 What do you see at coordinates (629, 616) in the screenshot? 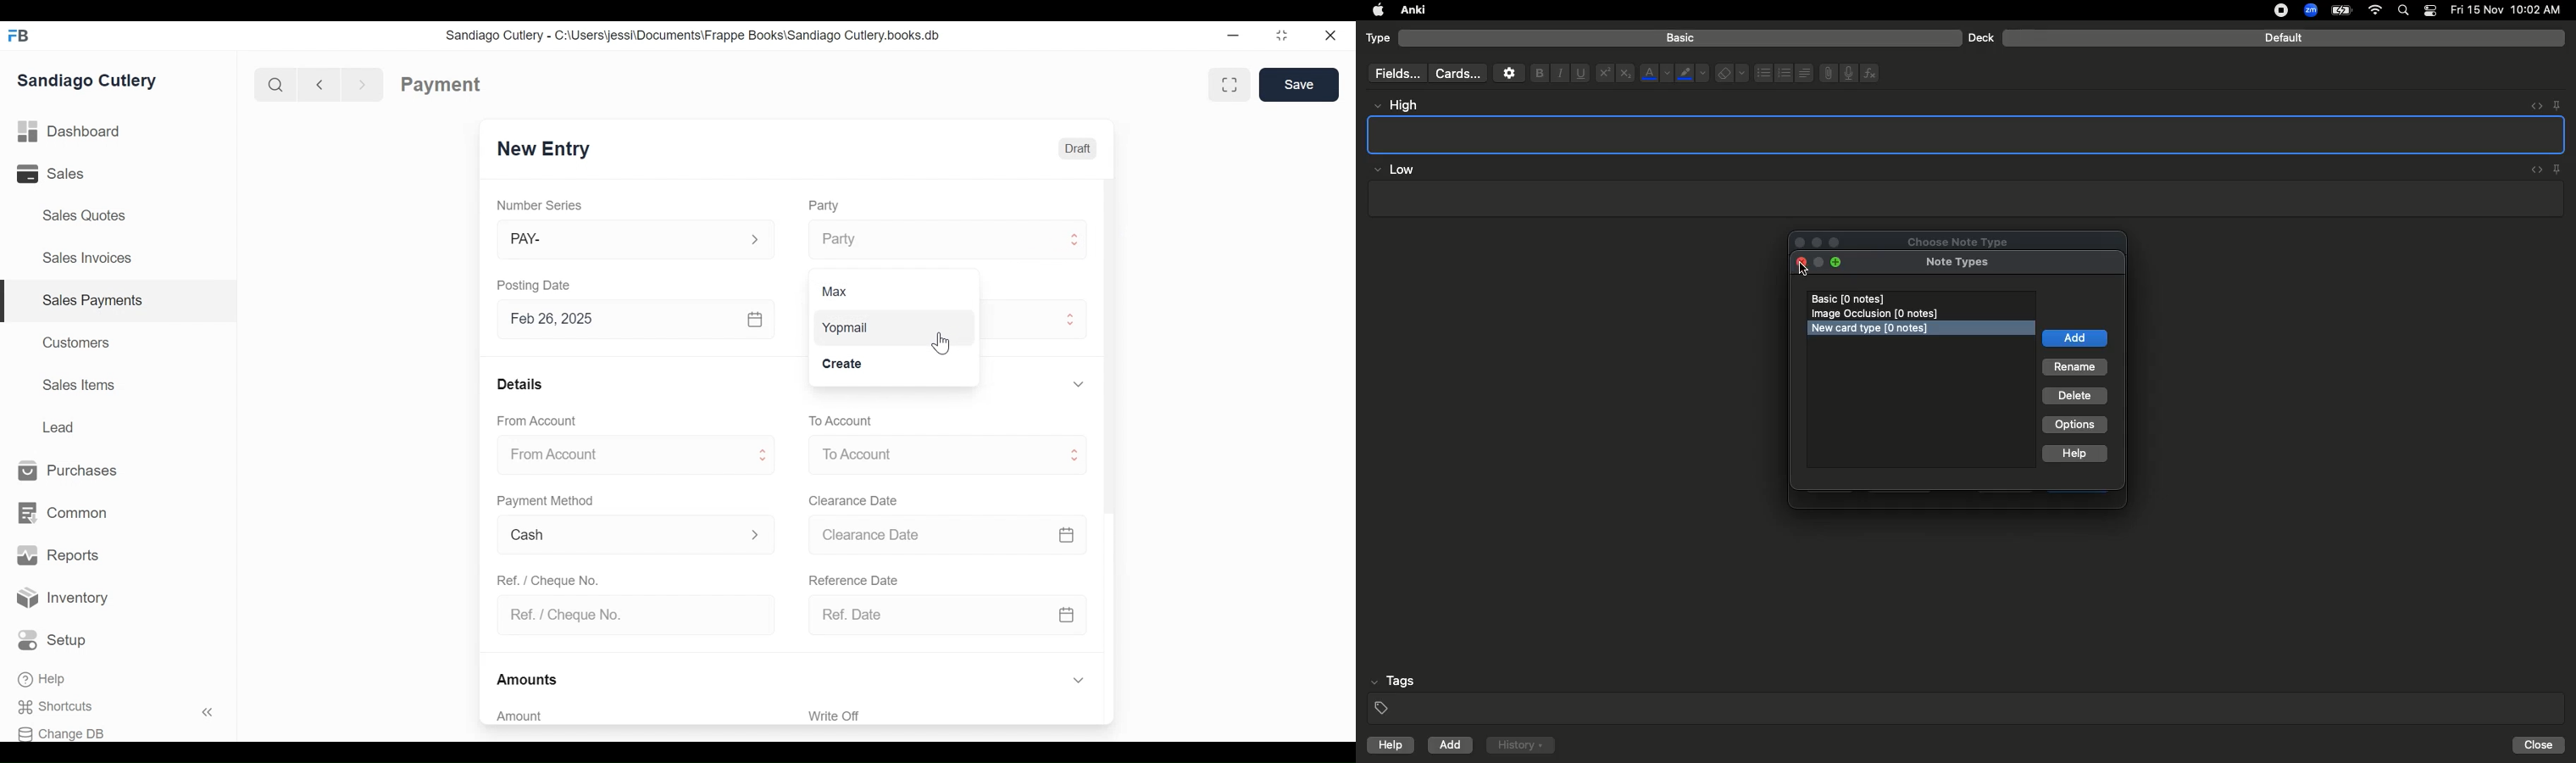
I see `Ref. / Cheque No.` at bounding box center [629, 616].